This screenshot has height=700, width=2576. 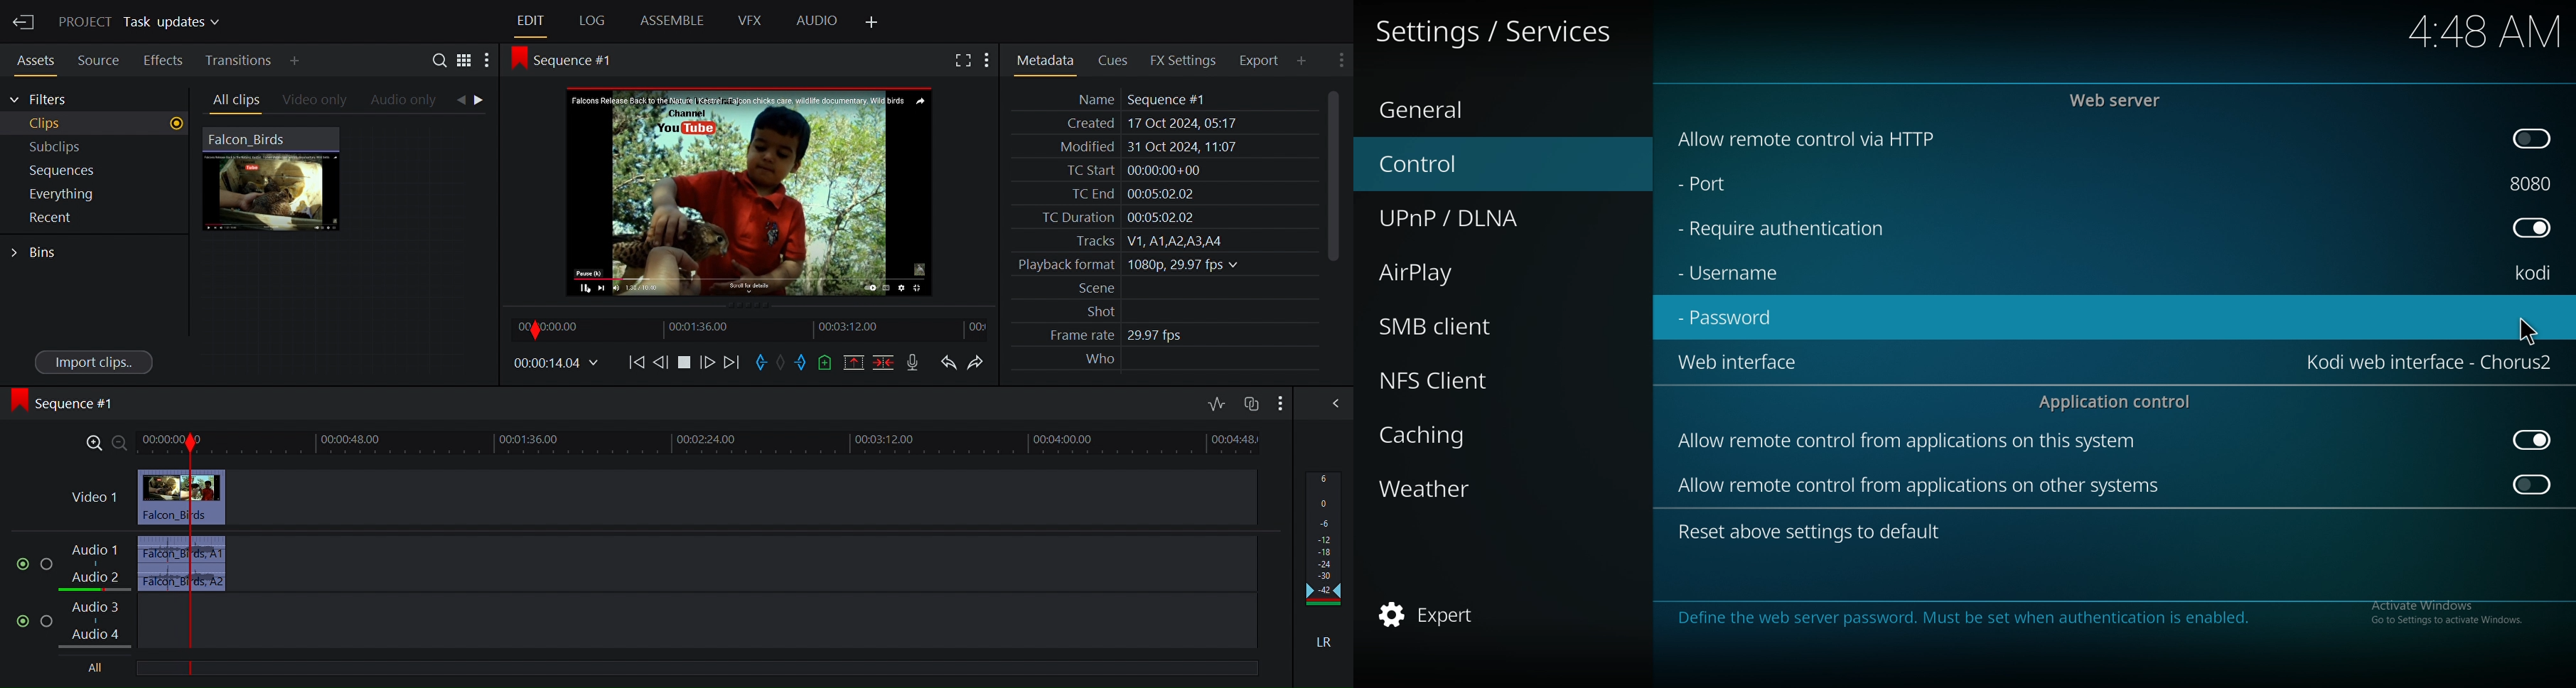 What do you see at coordinates (314, 100) in the screenshot?
I see `Videos only` at bounding box center [314, 100].